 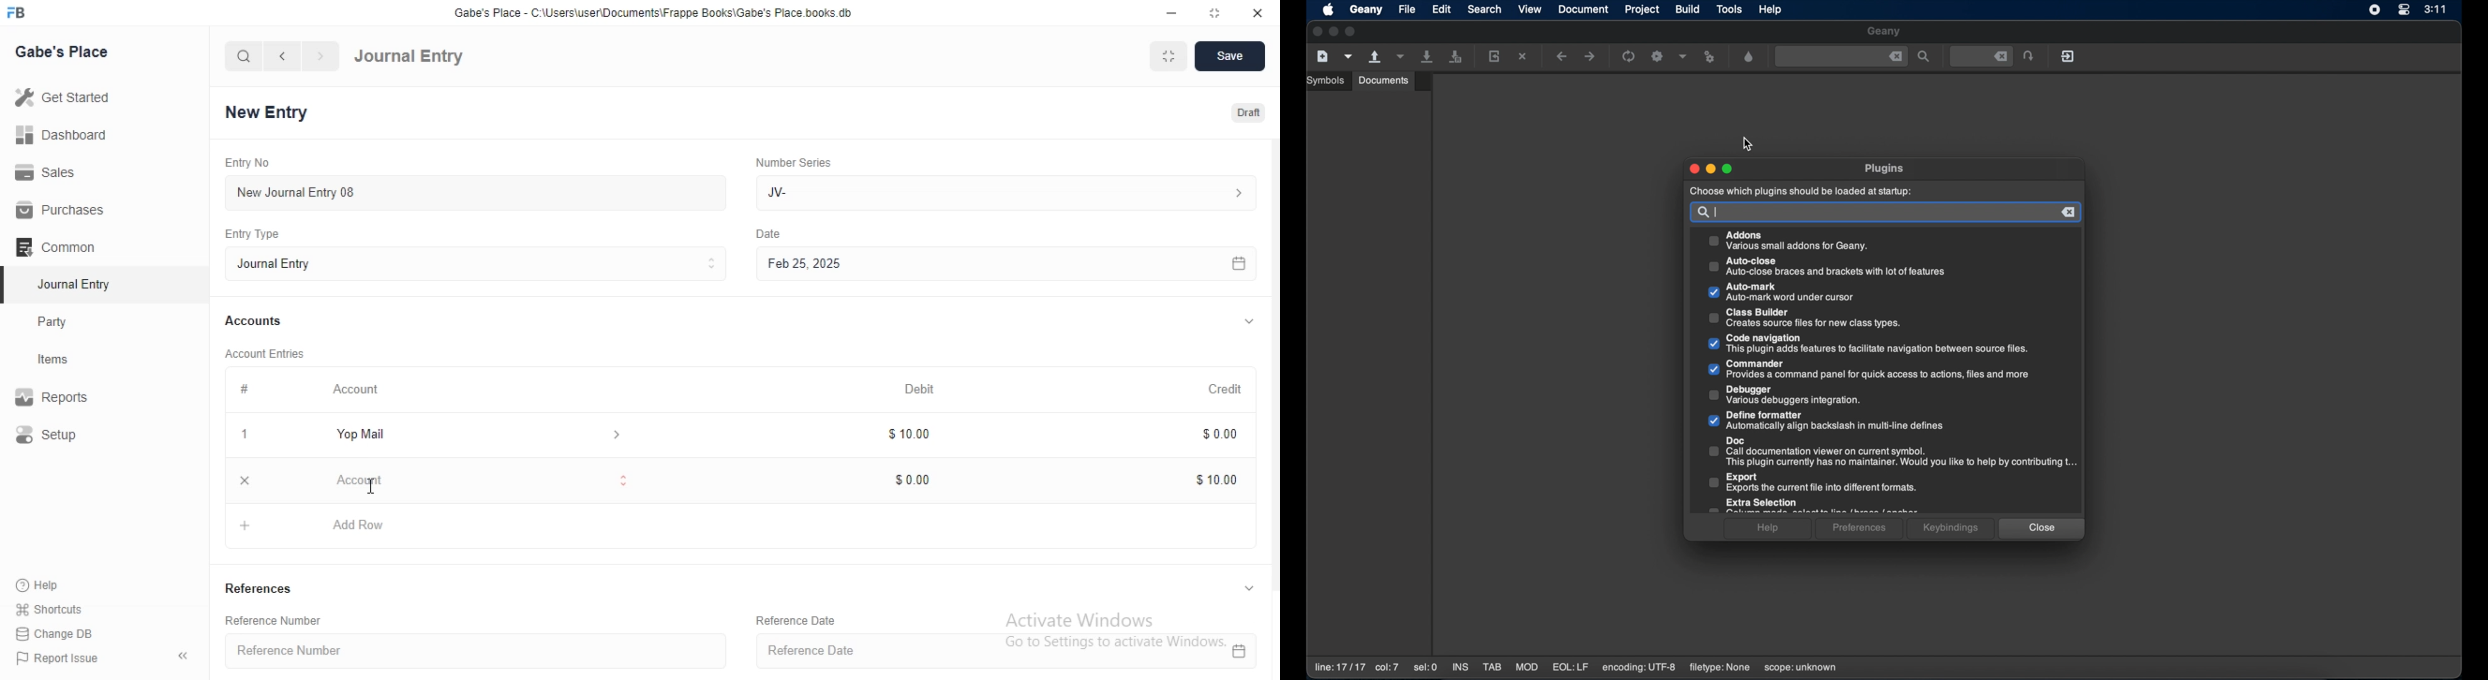 What do you see at coordinates (61, 52) in the screenshot?
I see `Gabe's Place` at bounding box center [61, 52].